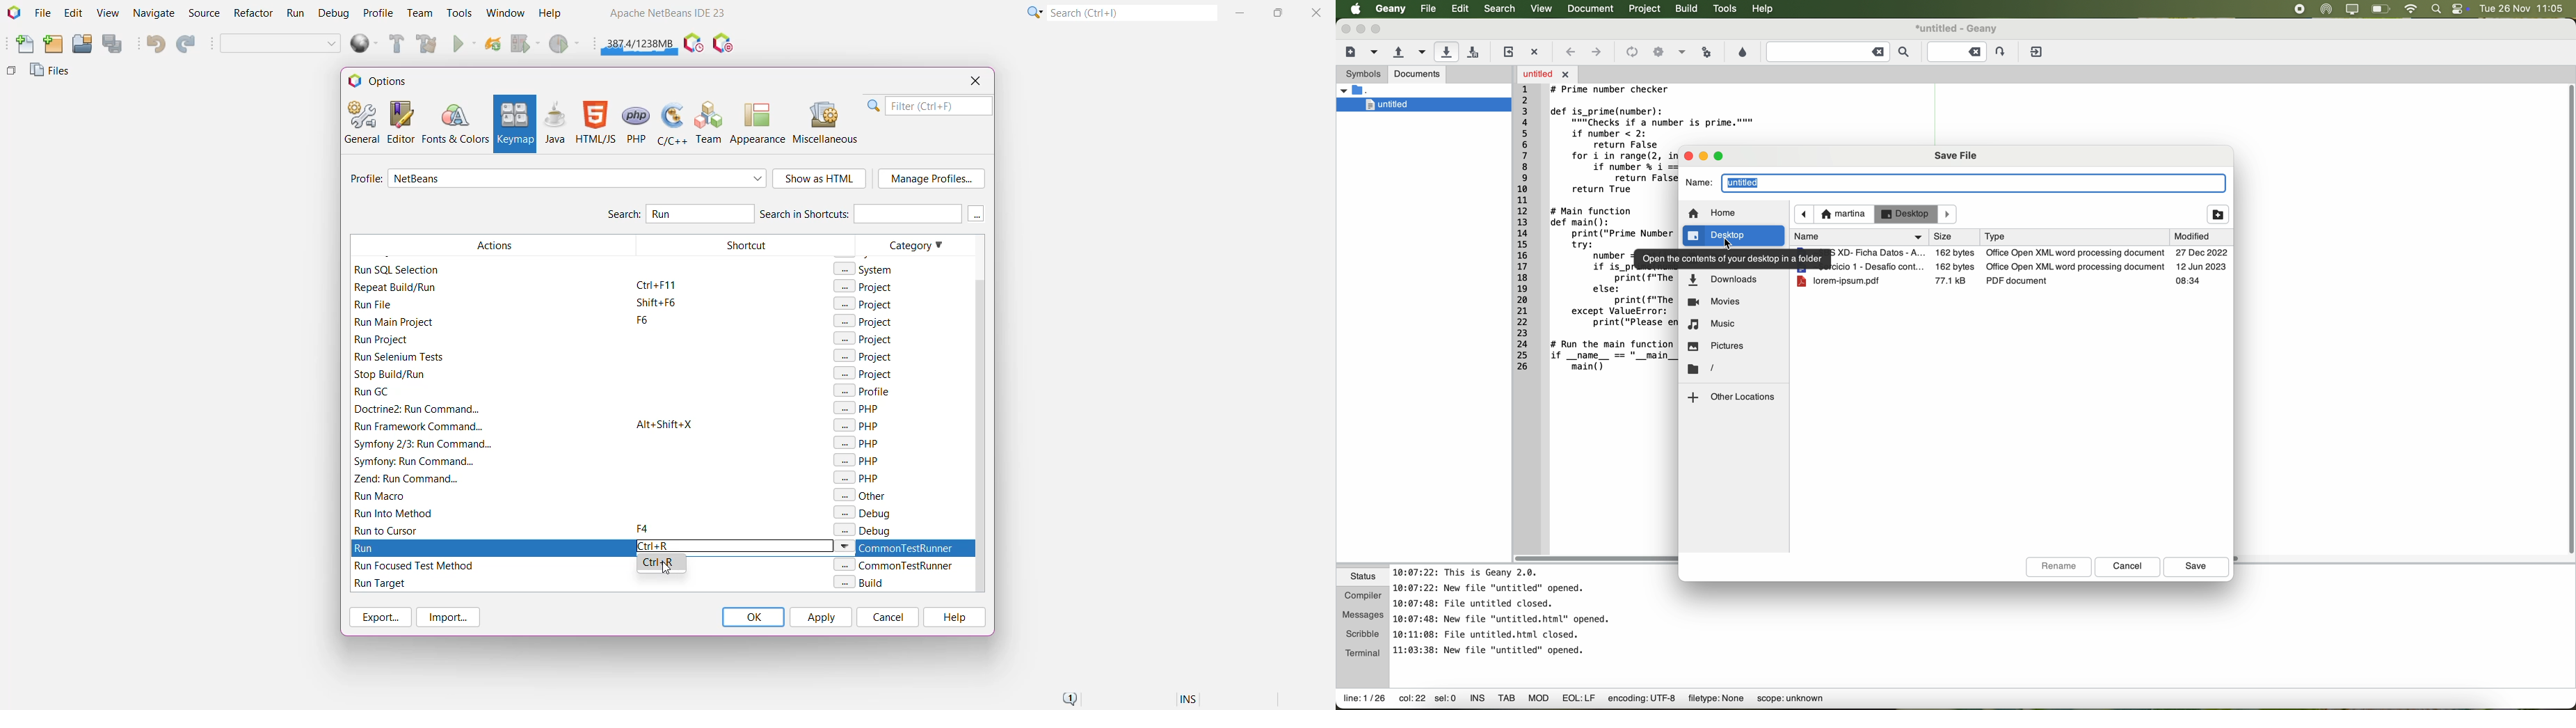 Image resolution: width=2576 pixels, height=728 pixels. What do you see at coordinates (2133, 237) in the screenshot?
I see `size` at bounding box center [2133, 237].